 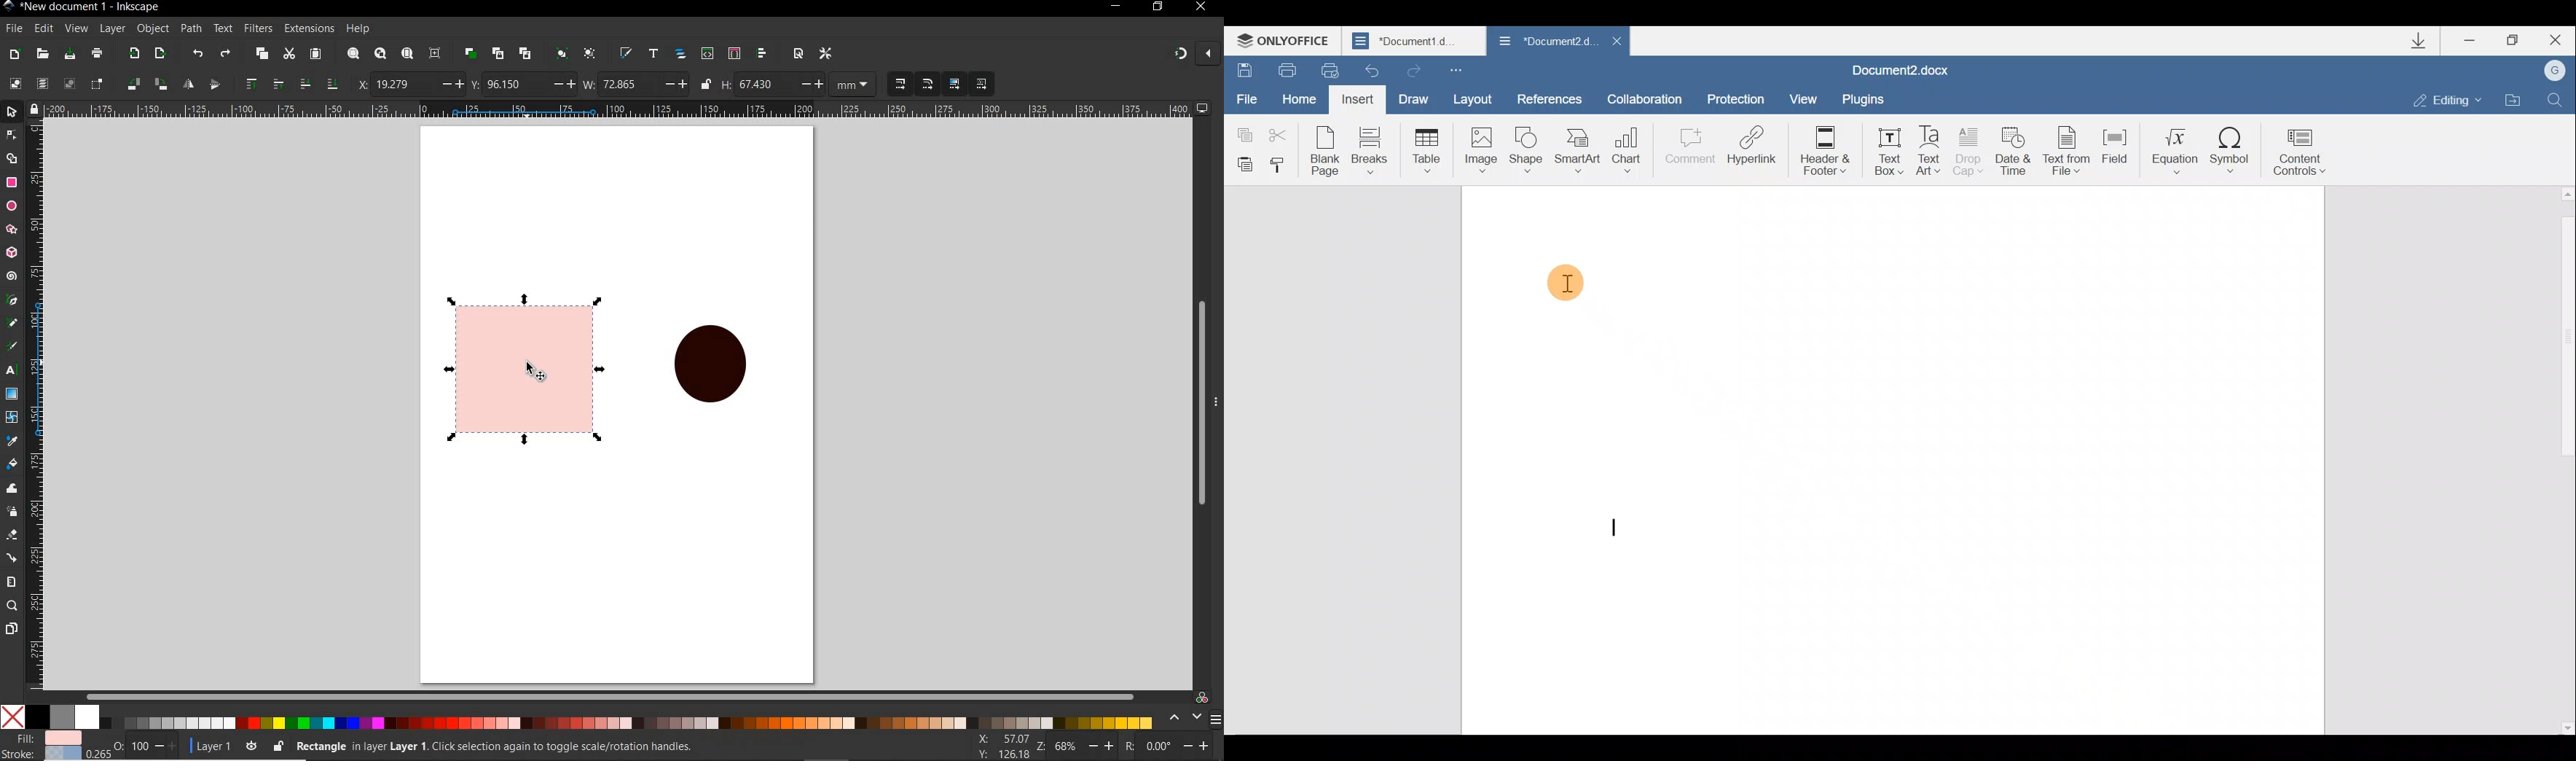 What do you see at coordinates (1008, 747) in the screenshot?
I see `xy coordinates` at bounding box center [1008, 747].